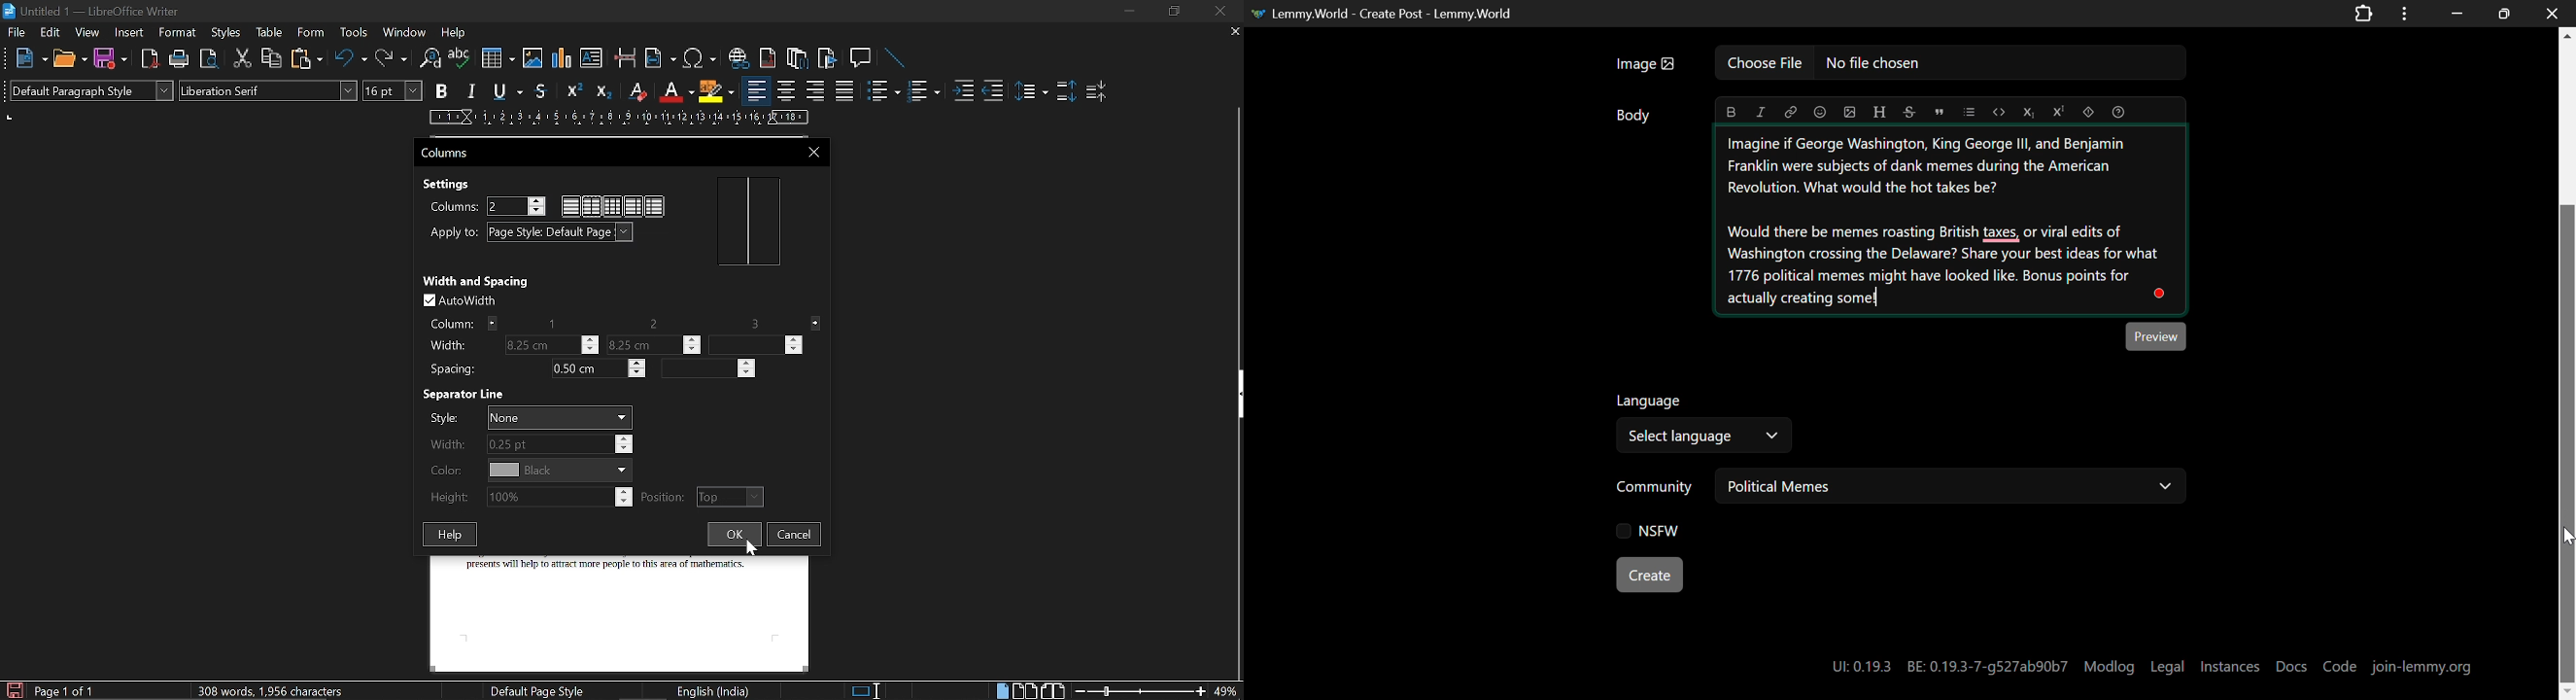  What do you see at coordinates (430, 60) in the screenshot?
I see `Find and replace` at bounding box center [430, 60].